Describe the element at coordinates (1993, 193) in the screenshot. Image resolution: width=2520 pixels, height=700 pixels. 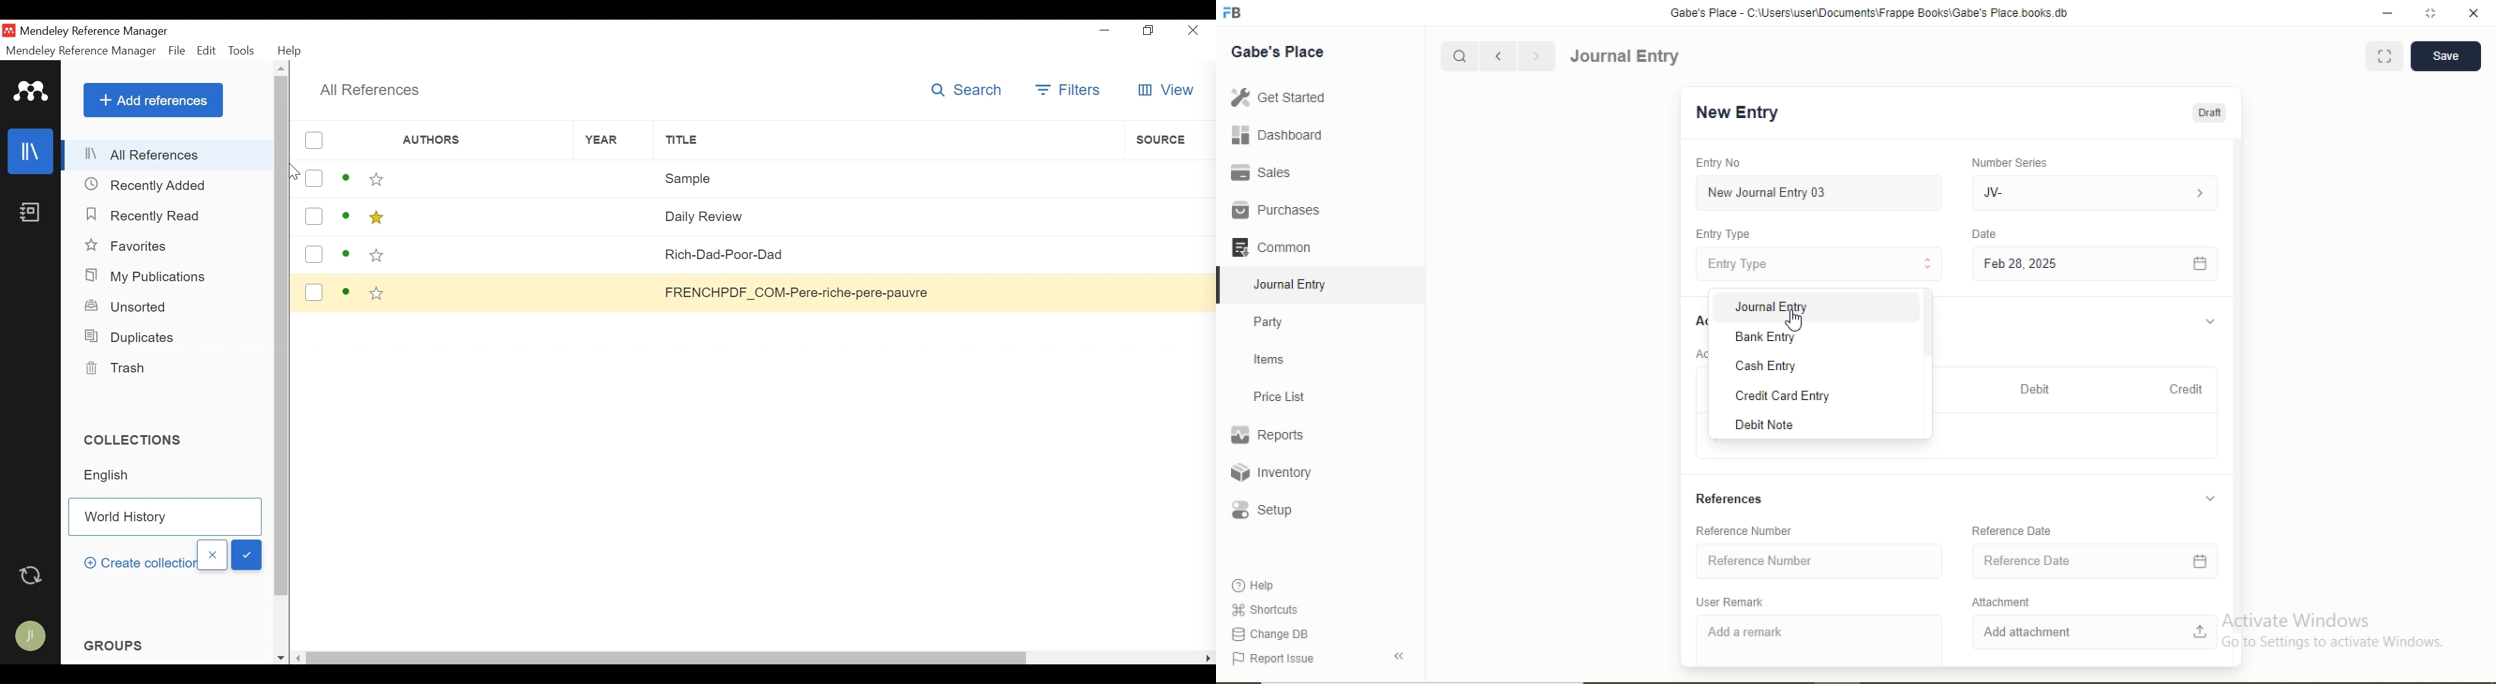
I see `JV-` at that location.